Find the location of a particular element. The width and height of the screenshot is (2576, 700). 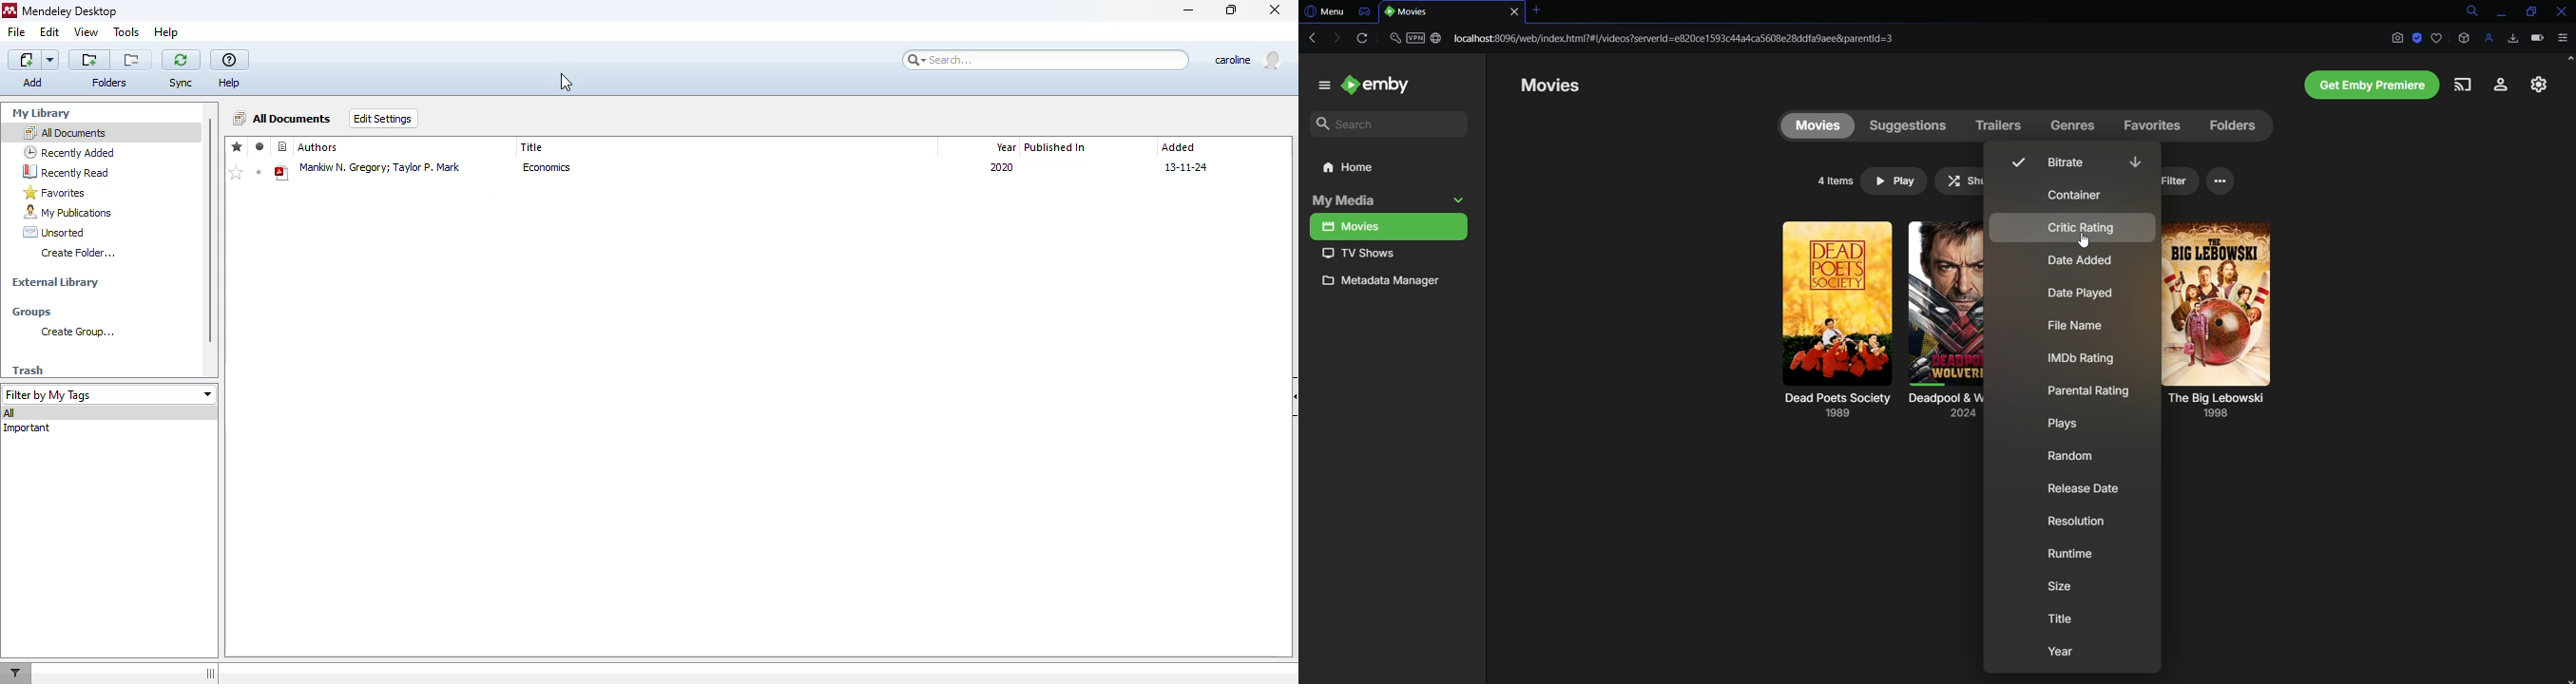

create folder is located at coordinates (78, 253).